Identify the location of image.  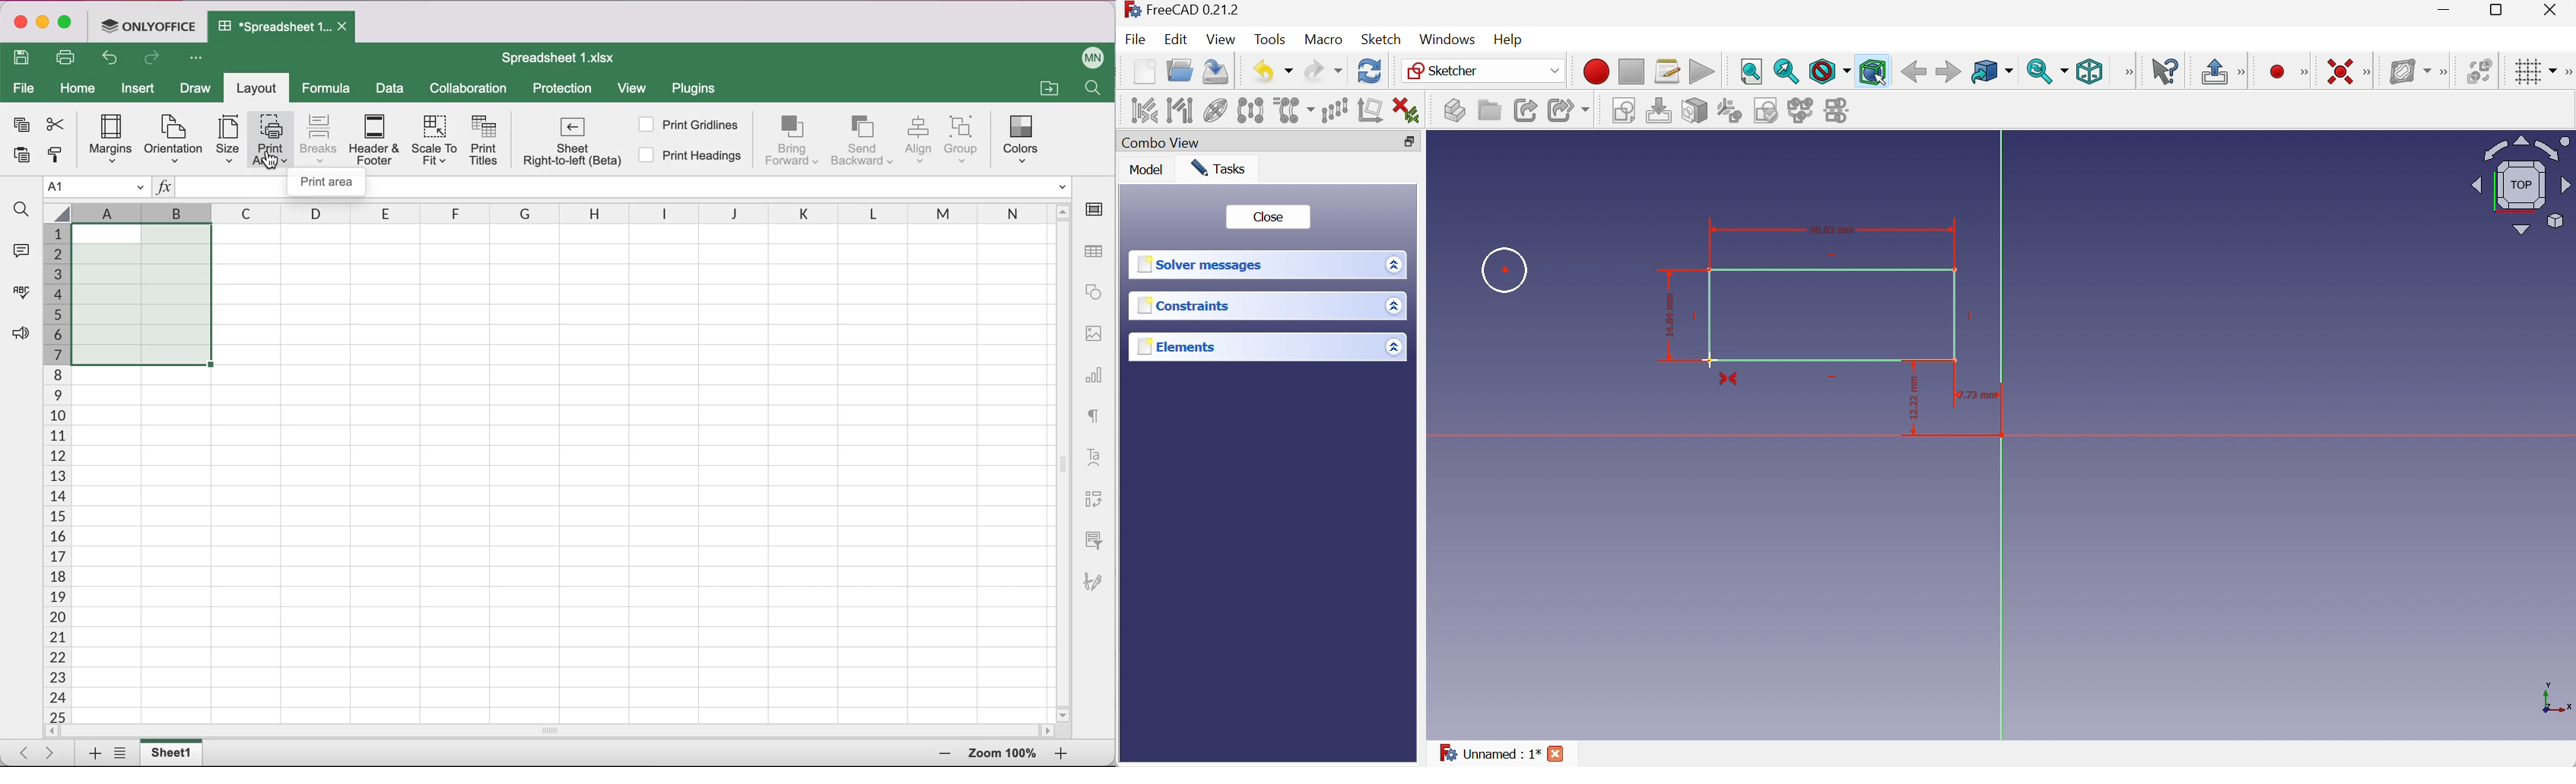
(1094, 332).